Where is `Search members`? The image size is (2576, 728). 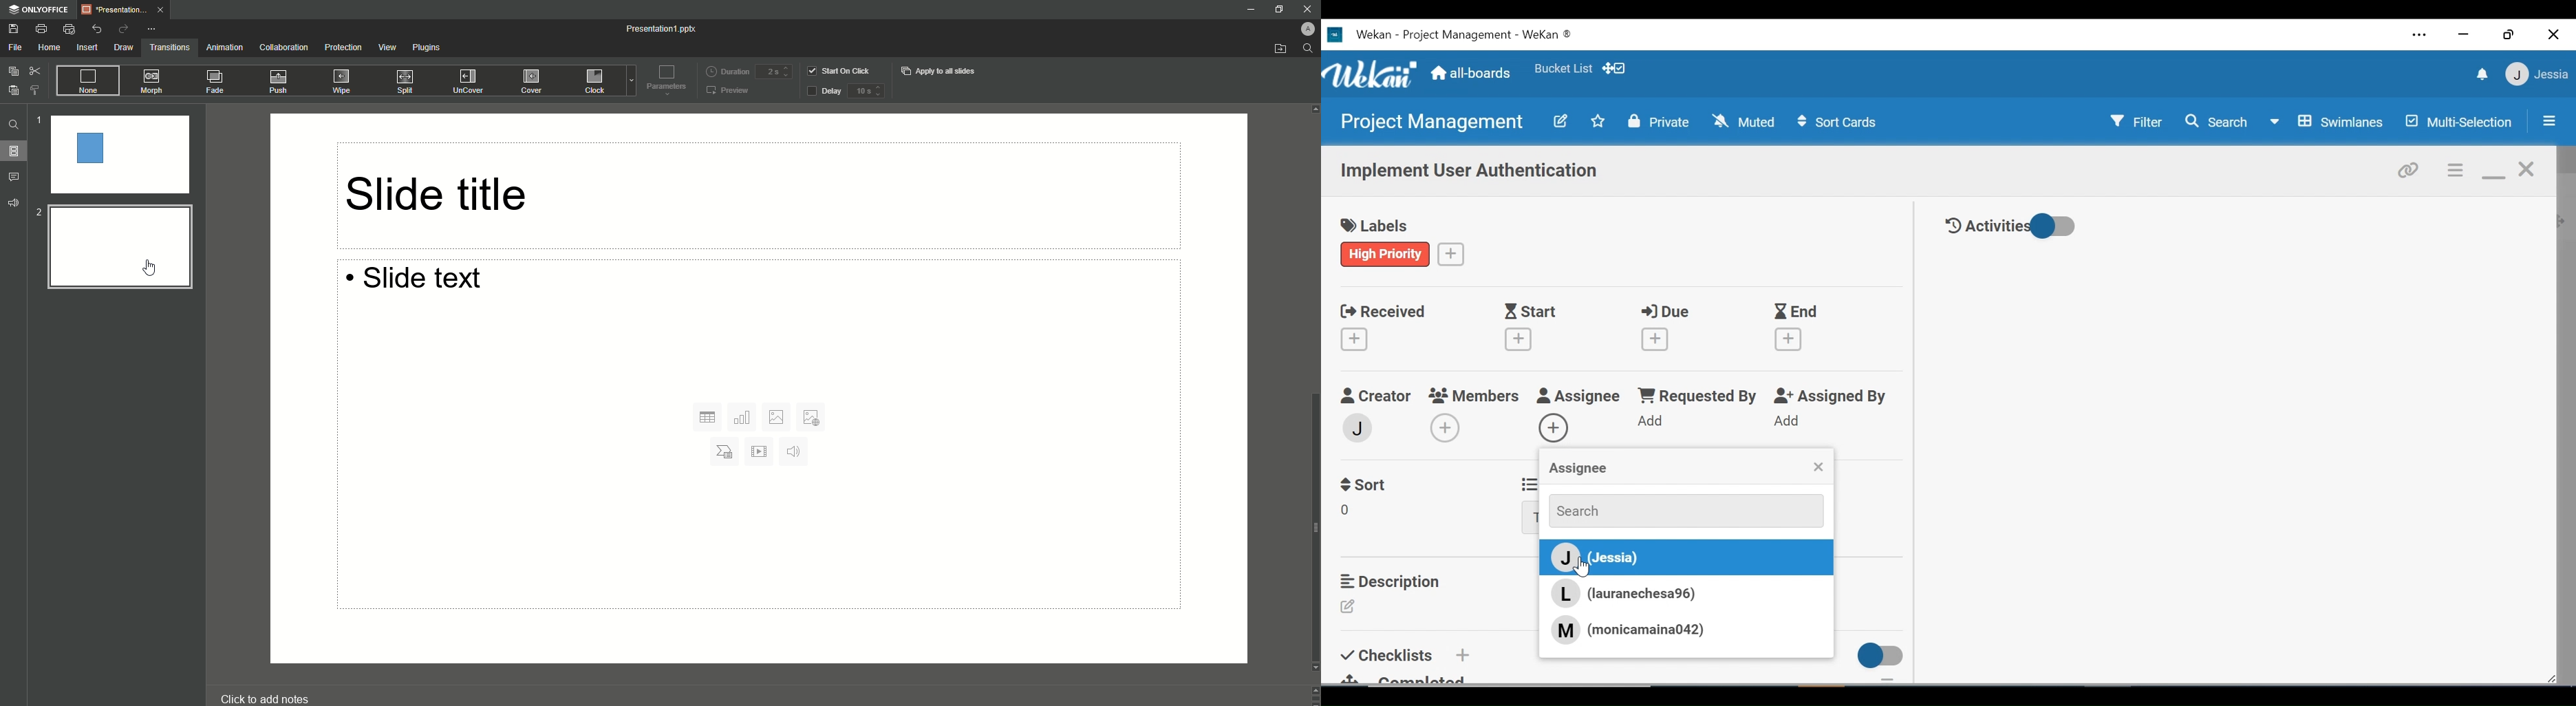 Search members is located at coordinates (1679, 510).